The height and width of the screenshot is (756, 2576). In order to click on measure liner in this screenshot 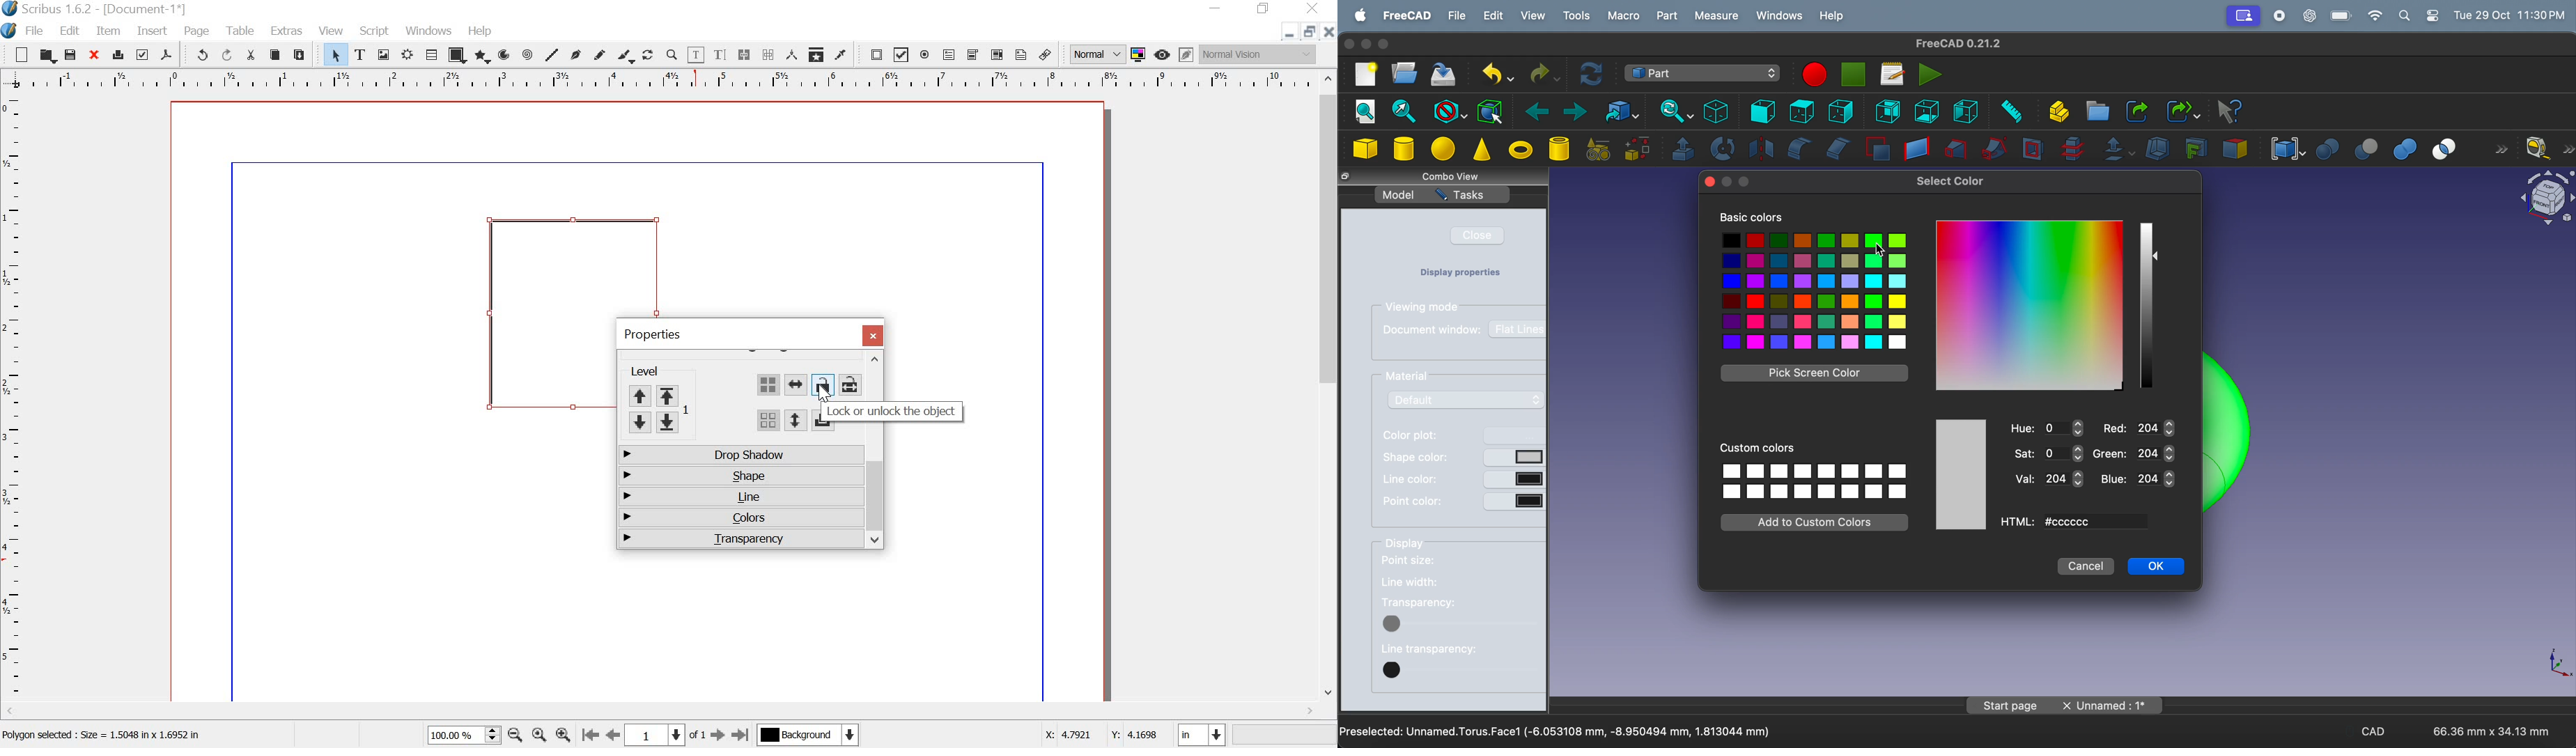, I will do `click(2550, 149)`.